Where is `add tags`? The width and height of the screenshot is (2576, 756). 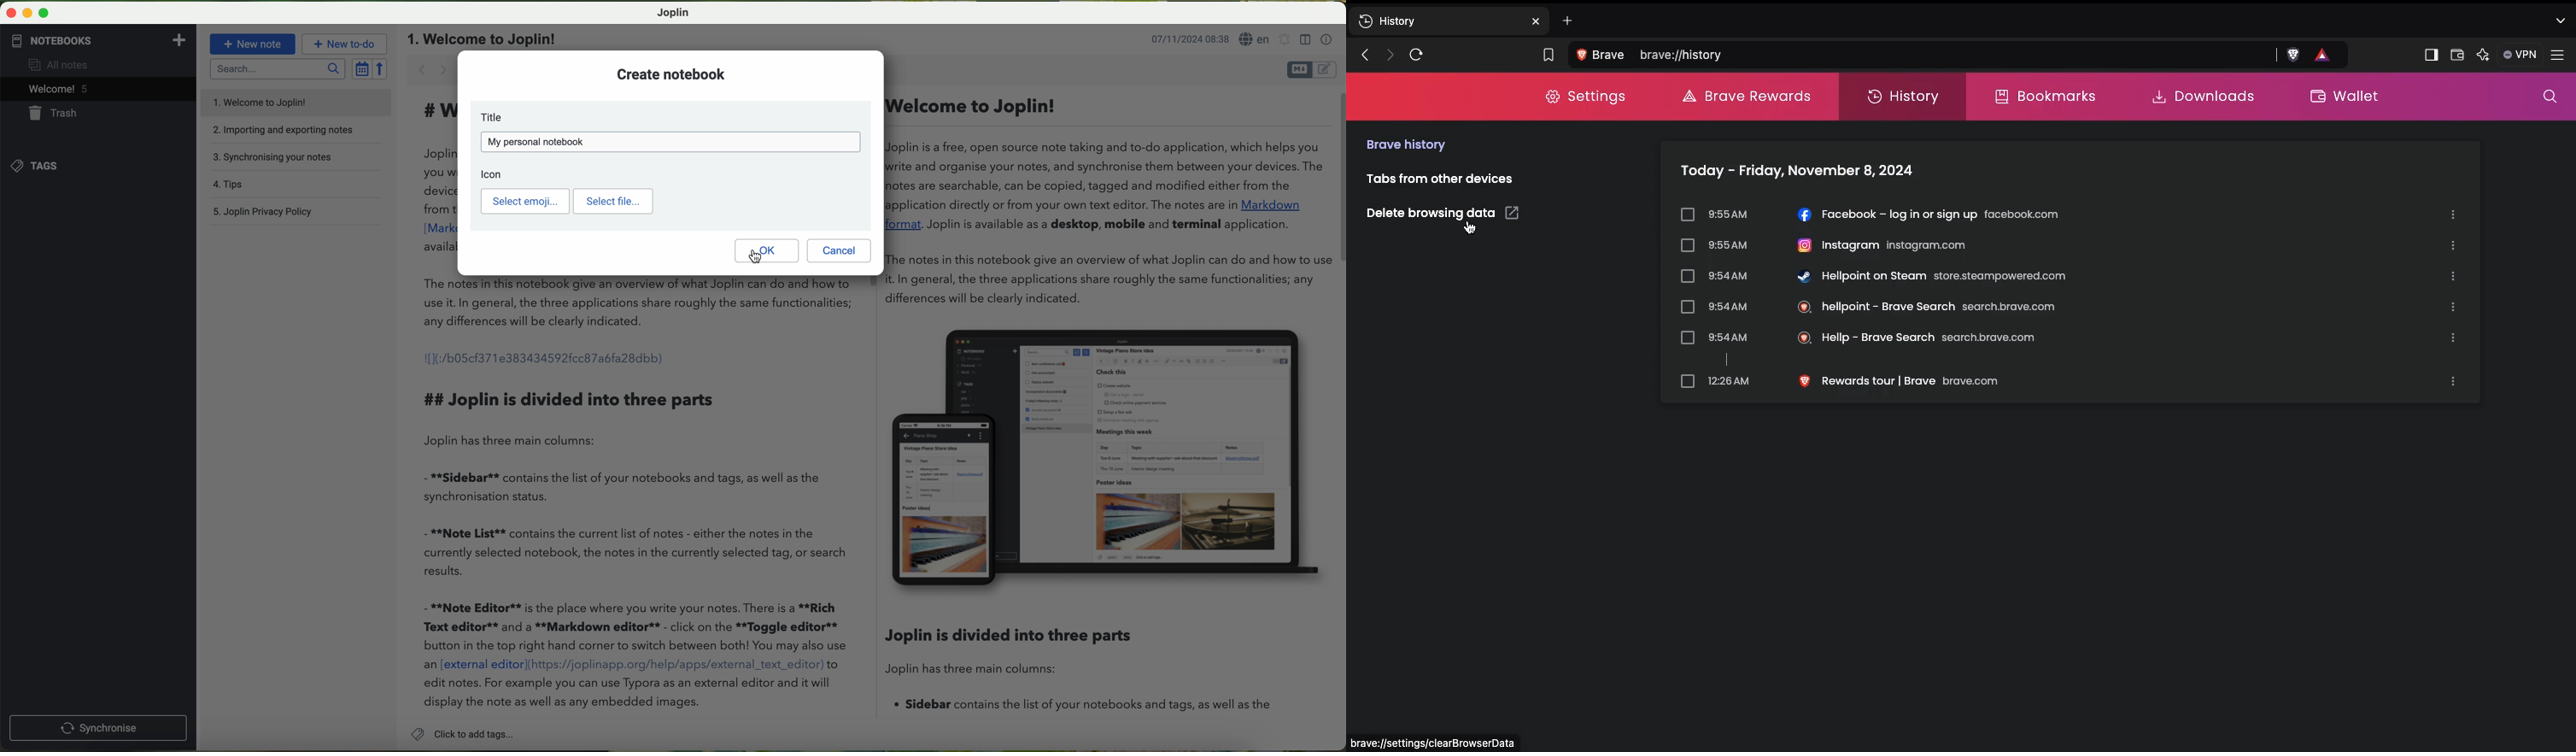
add tags is located at coordinates (462, 735).